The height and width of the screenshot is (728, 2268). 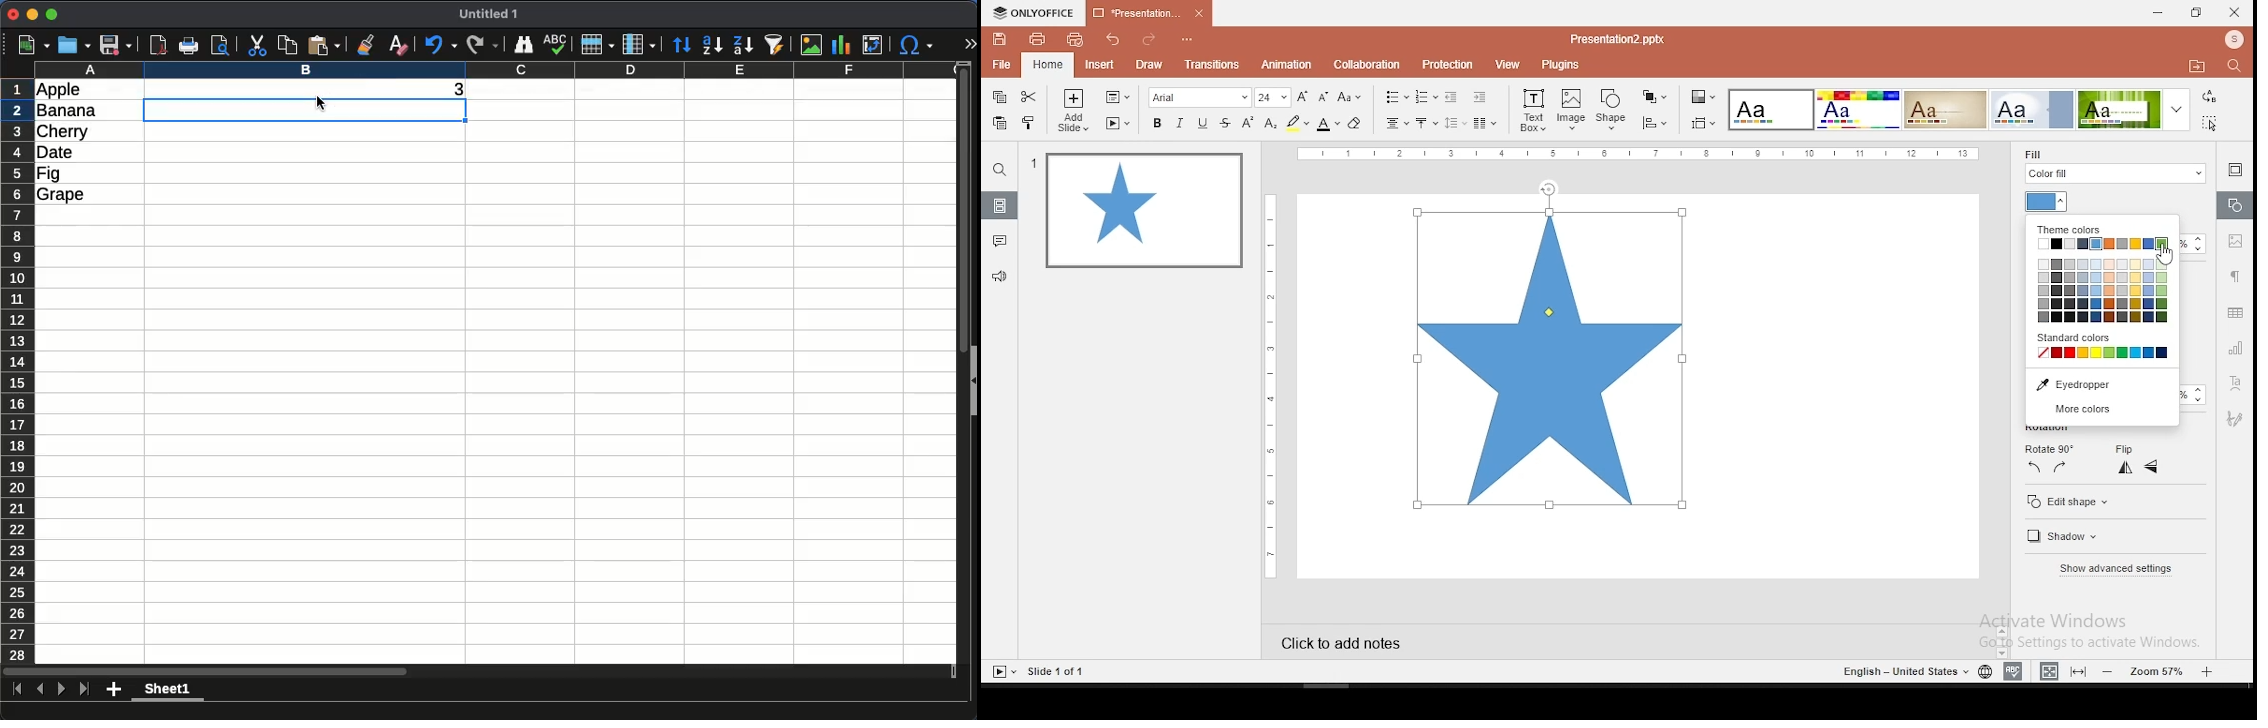 I want to click on horizontal alignment, so click(x=1397, y=124).